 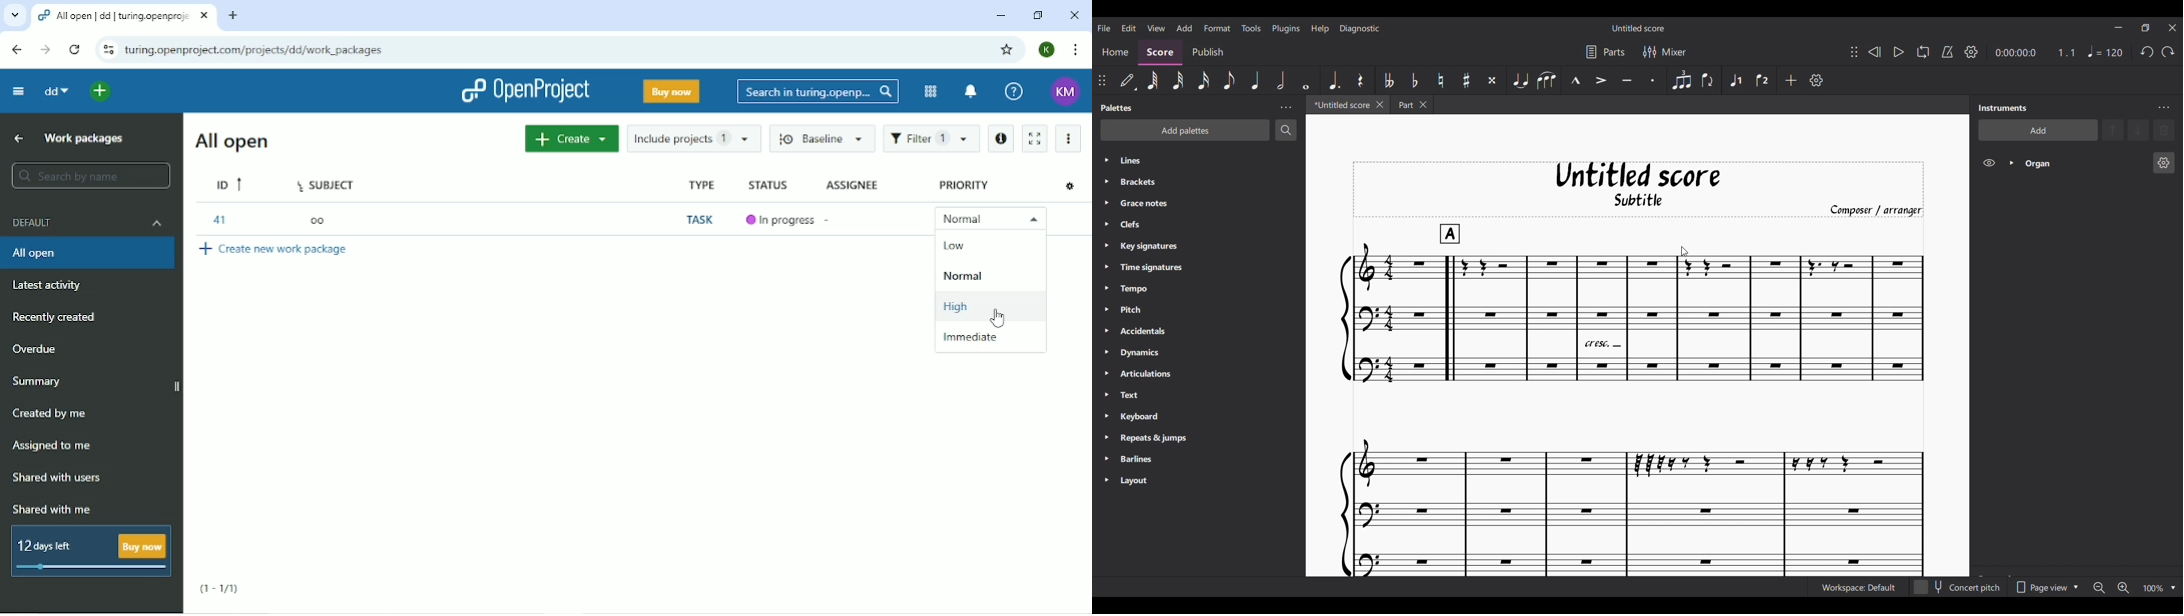 I want to click on Instrument panel settings, so click(x=2164, y=108).